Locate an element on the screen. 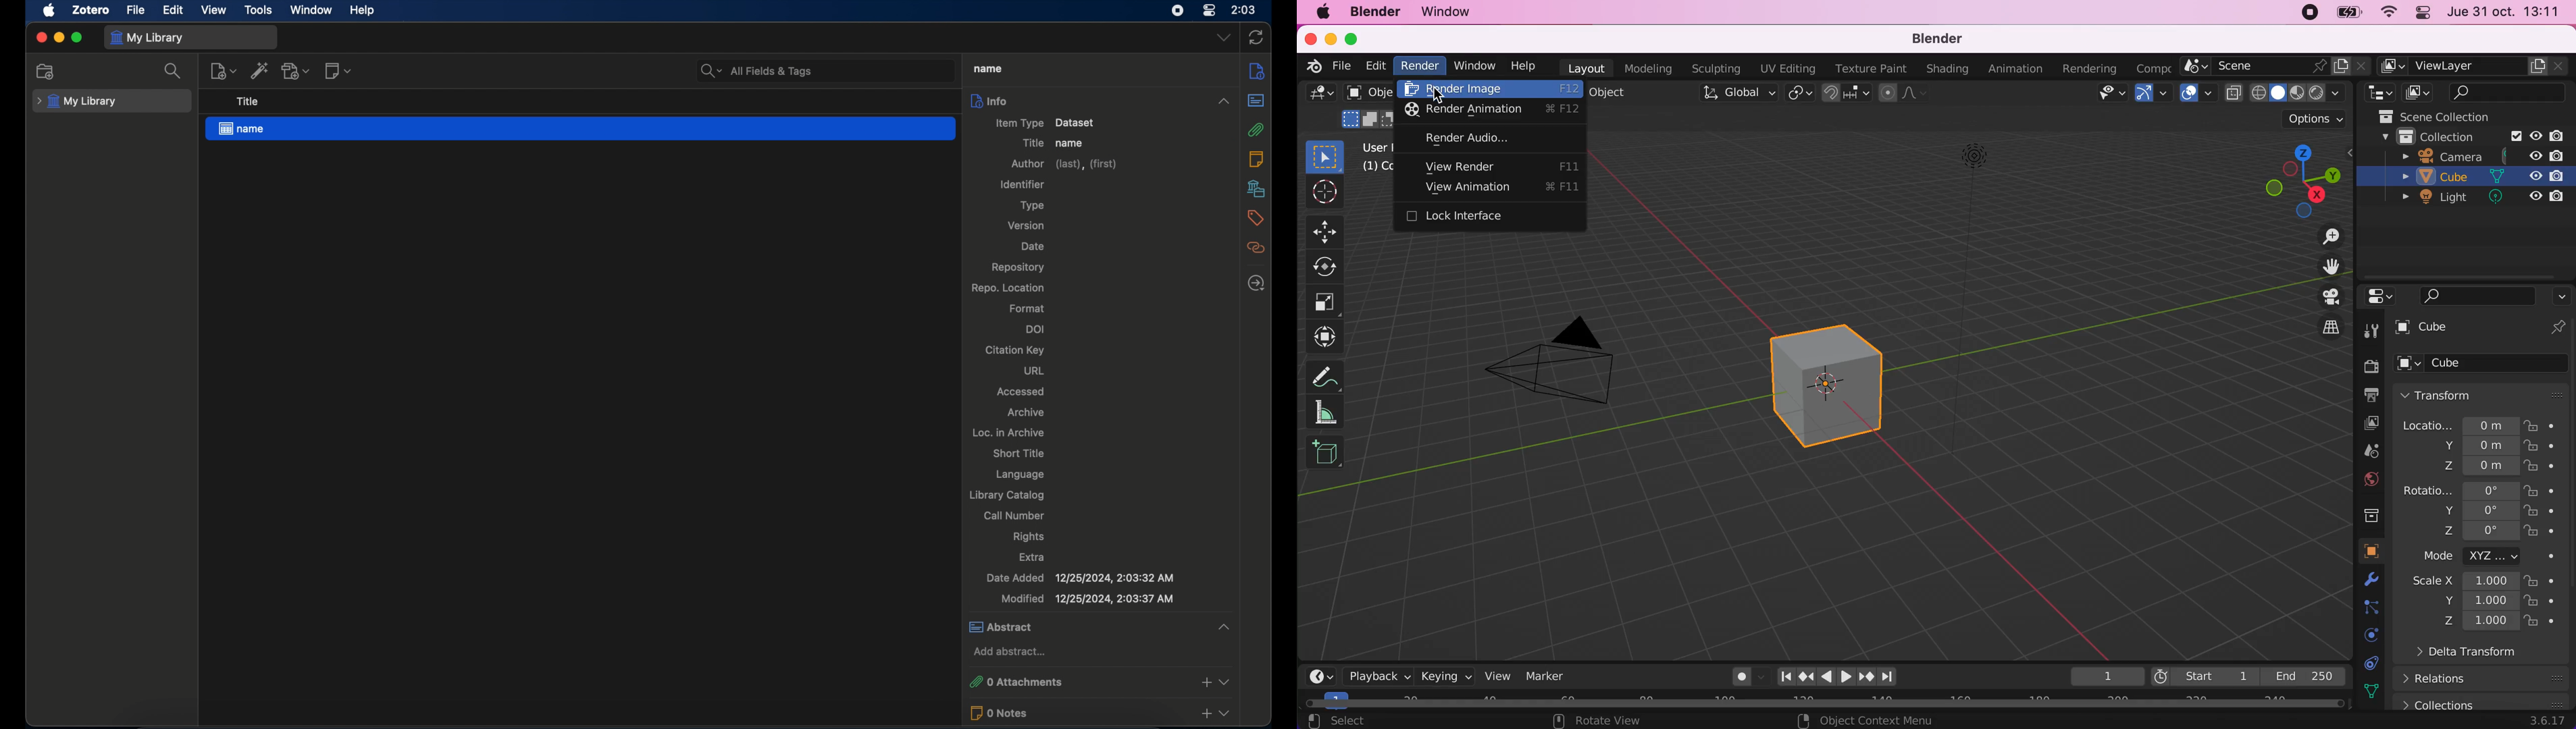 This screenshot has height=756, width=2576. dropdown is located at coordinates (1225, 36).